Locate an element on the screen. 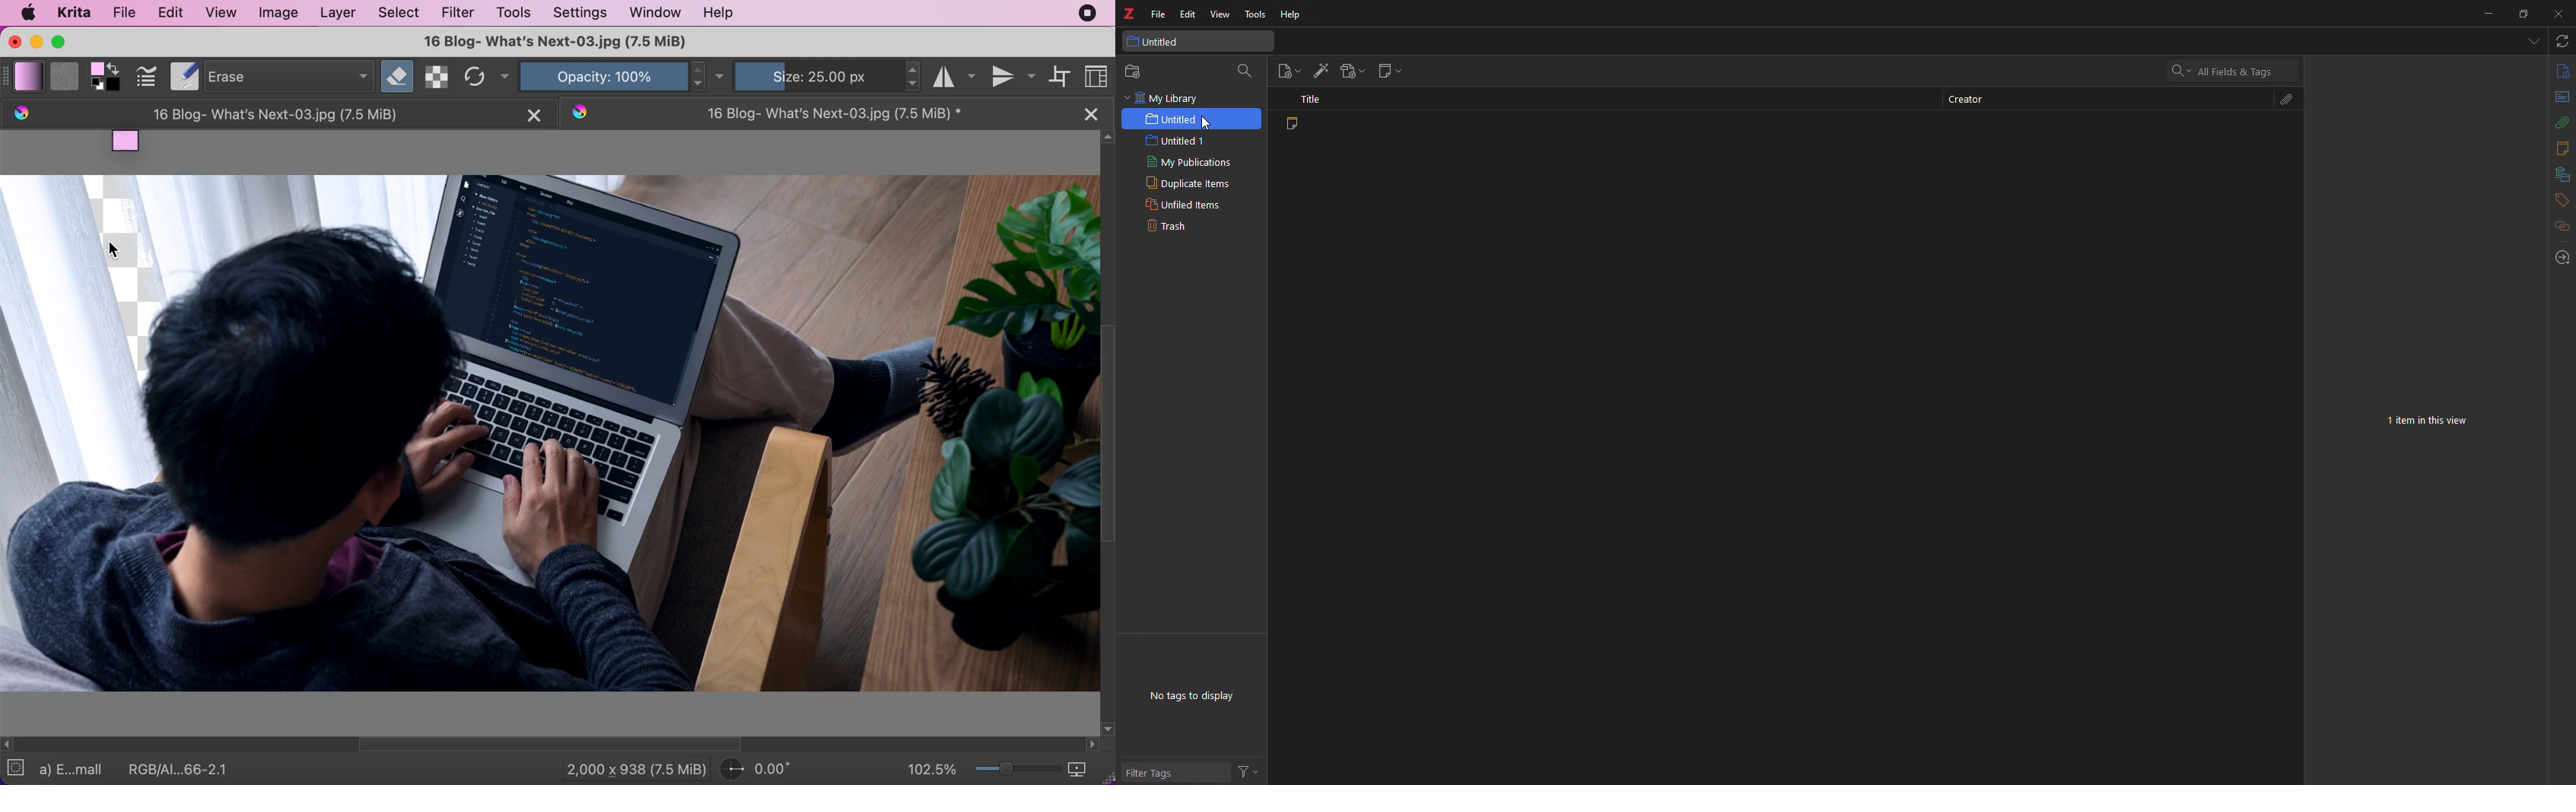 The width and height of the screenshot is (2576, 812). maximize is located at coordinates (63, 42).